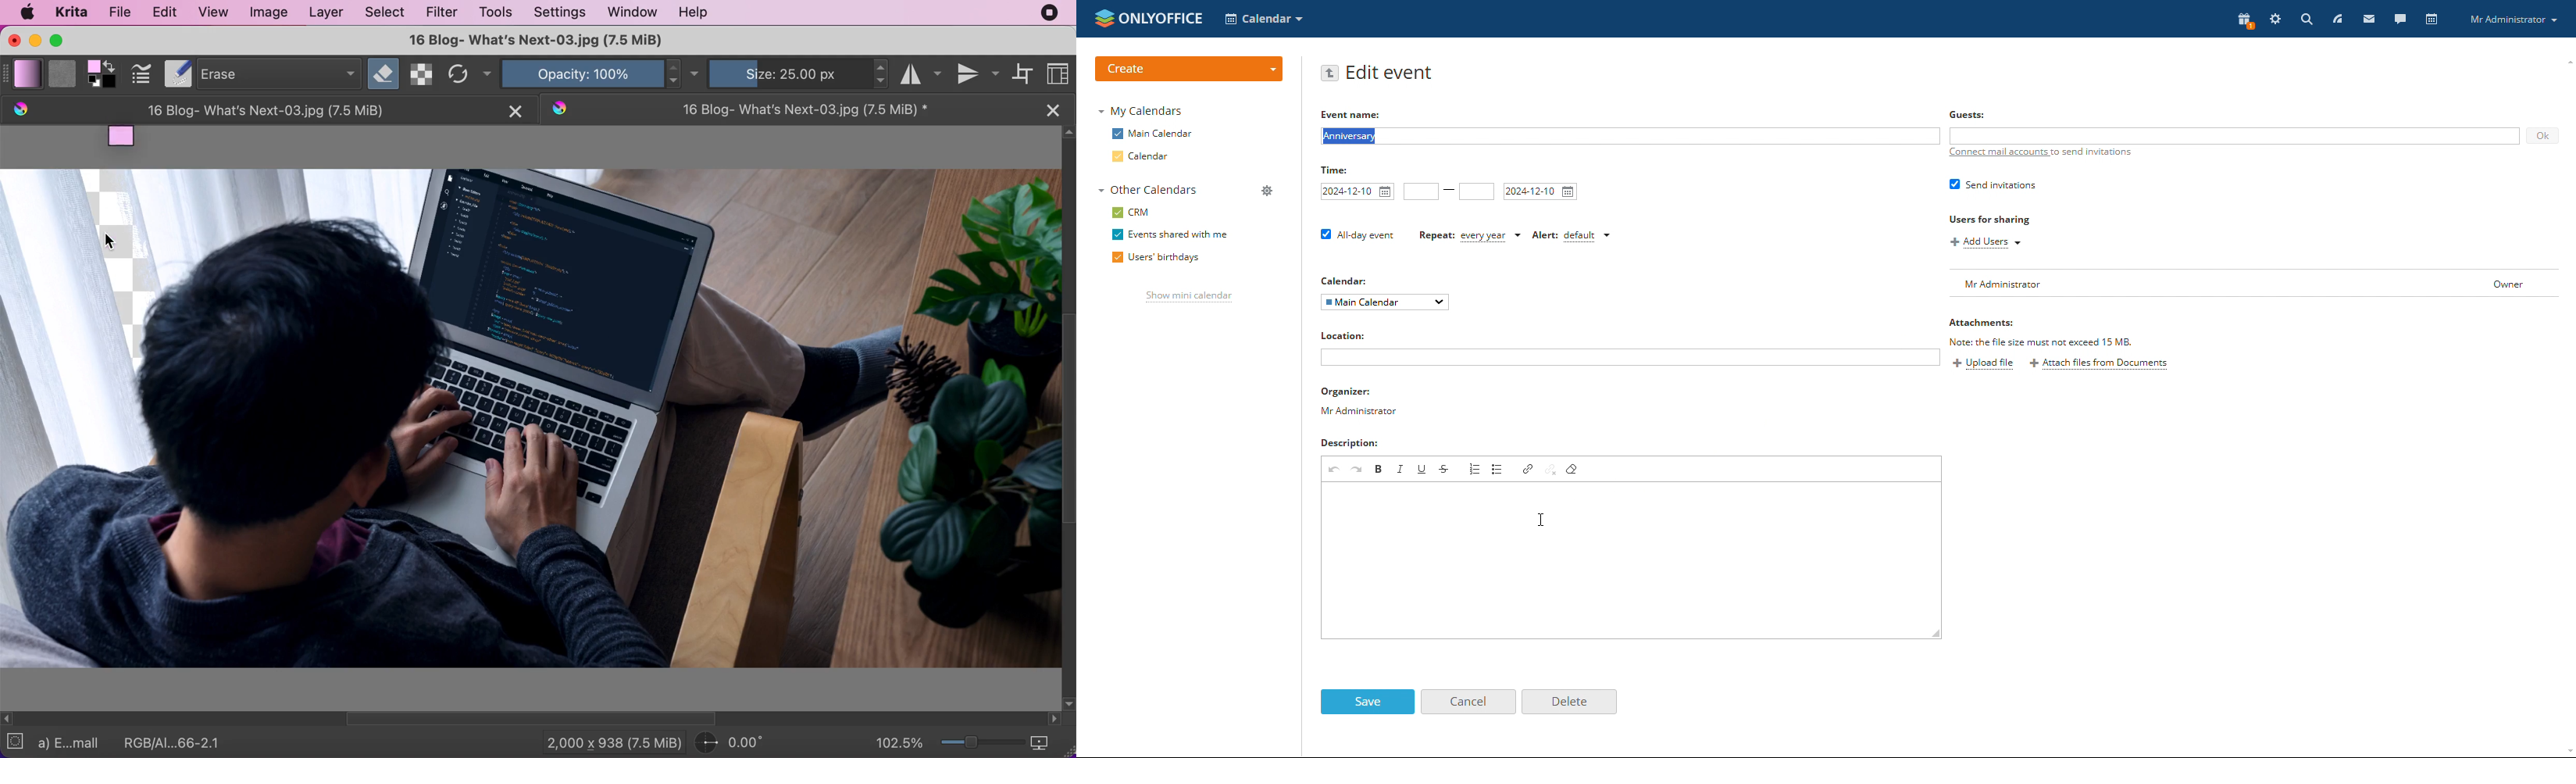 This screenshot has height=784, width=2576. I want to click on vertical mirror tool, so click(976, 74).